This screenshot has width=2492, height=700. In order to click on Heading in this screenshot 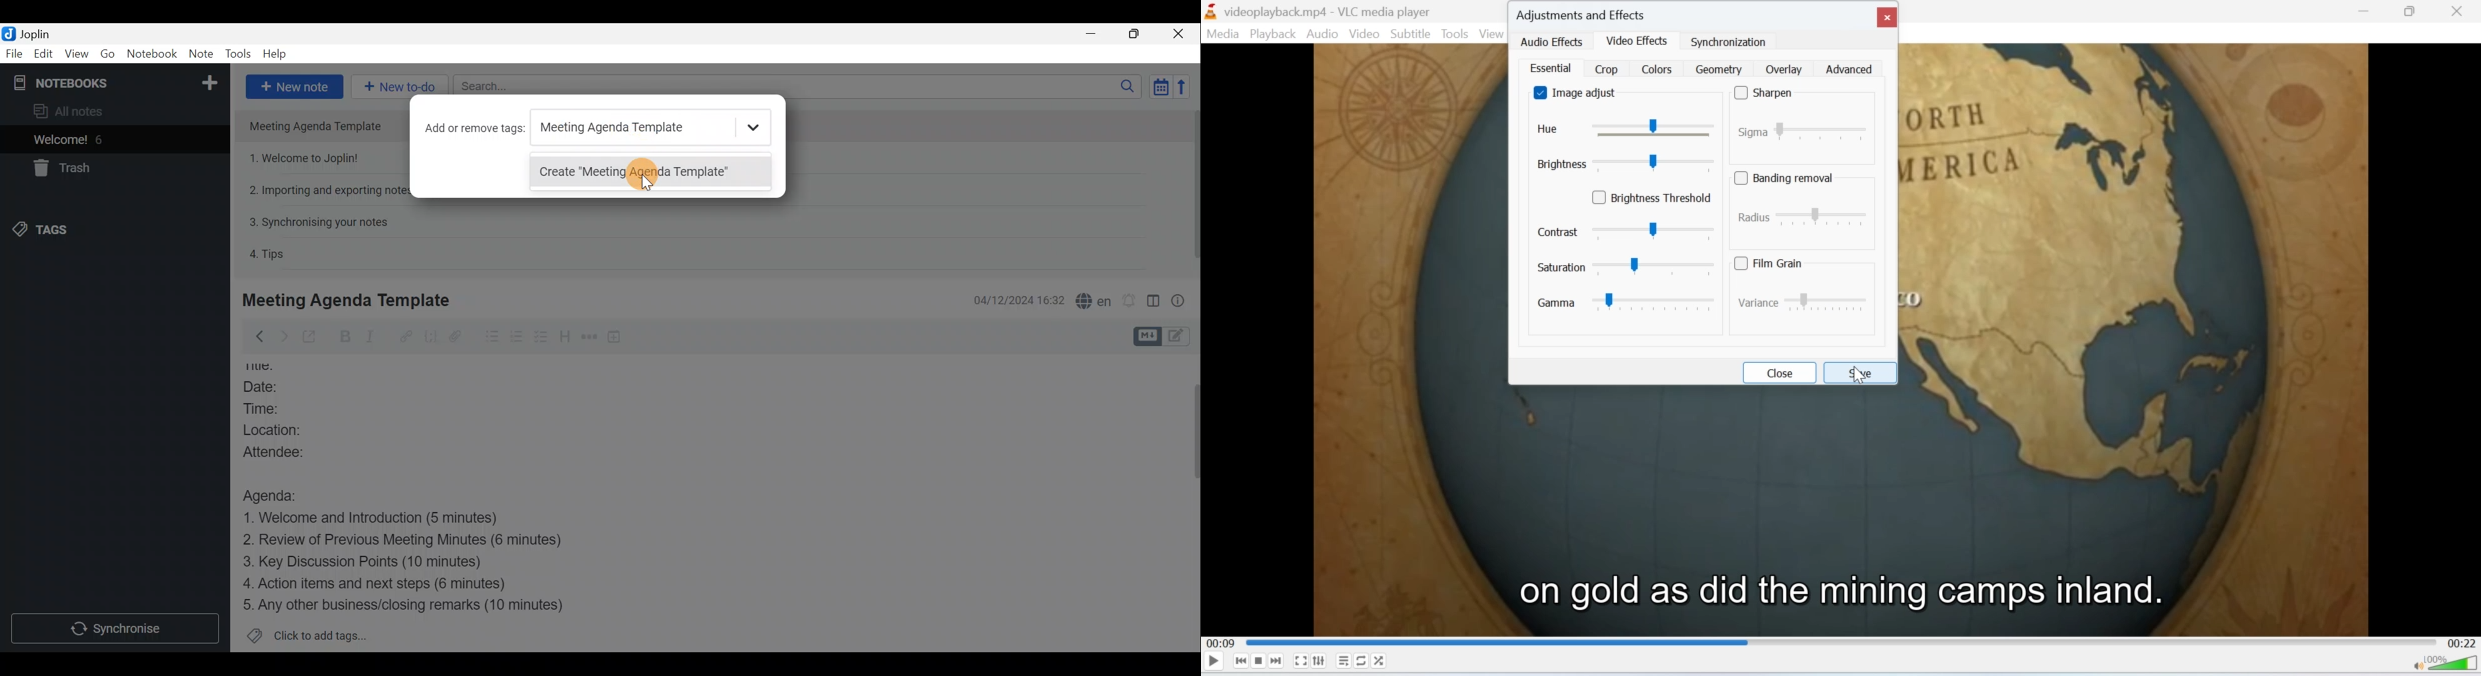, I will do `click(564, 341)`.